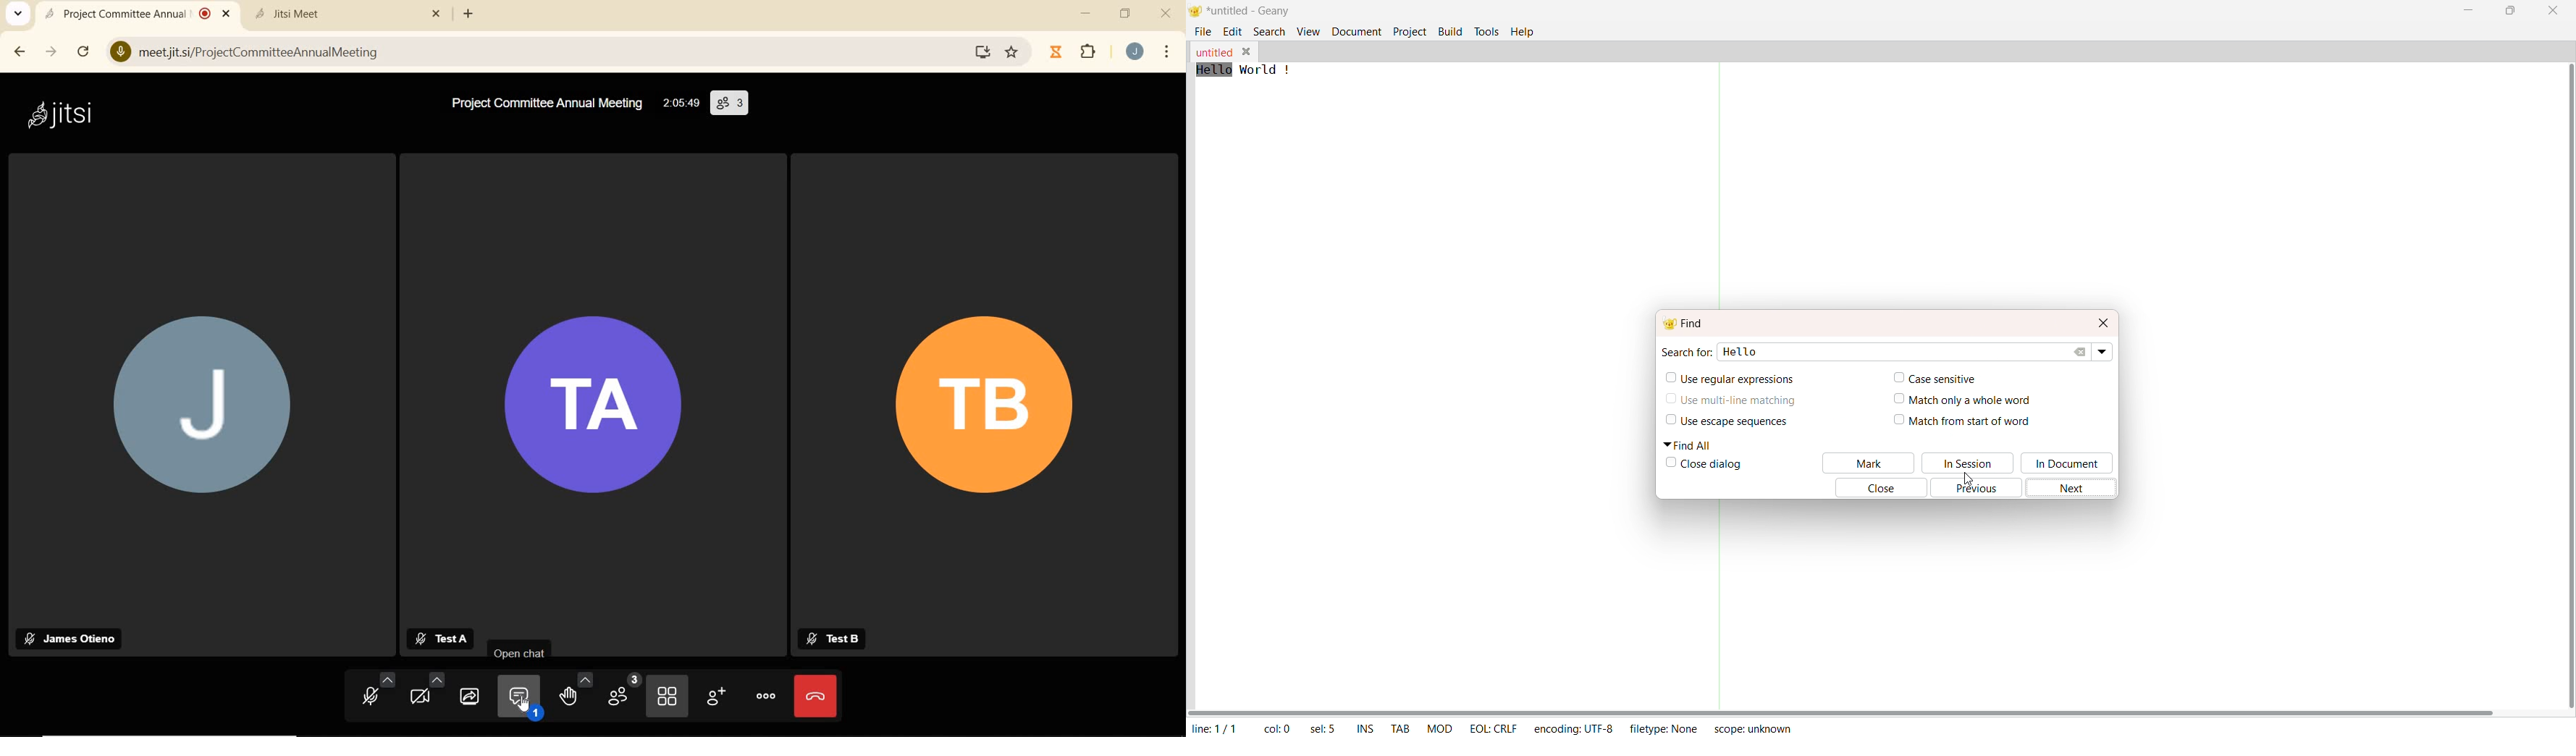  I want to click on Search, so click(1268, 31).